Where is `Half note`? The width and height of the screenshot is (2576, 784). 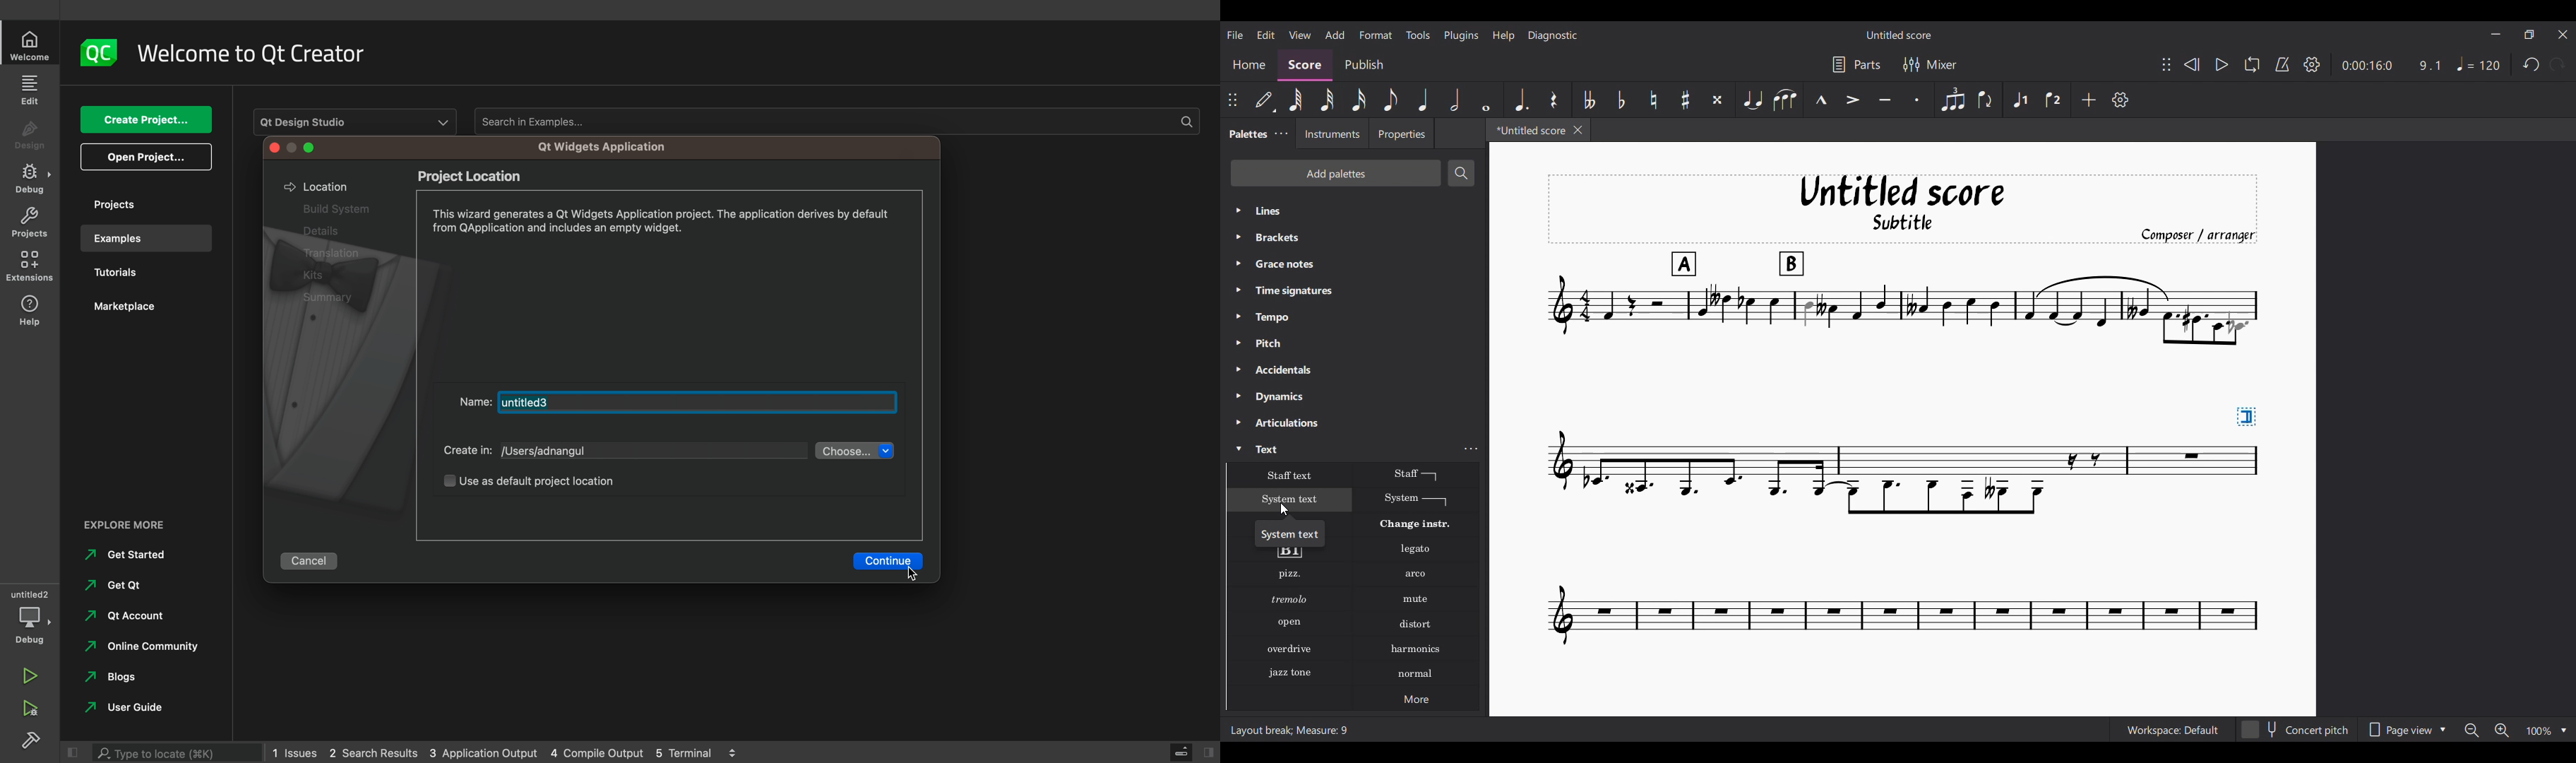
Half note is located at coordinates (1455, 99).